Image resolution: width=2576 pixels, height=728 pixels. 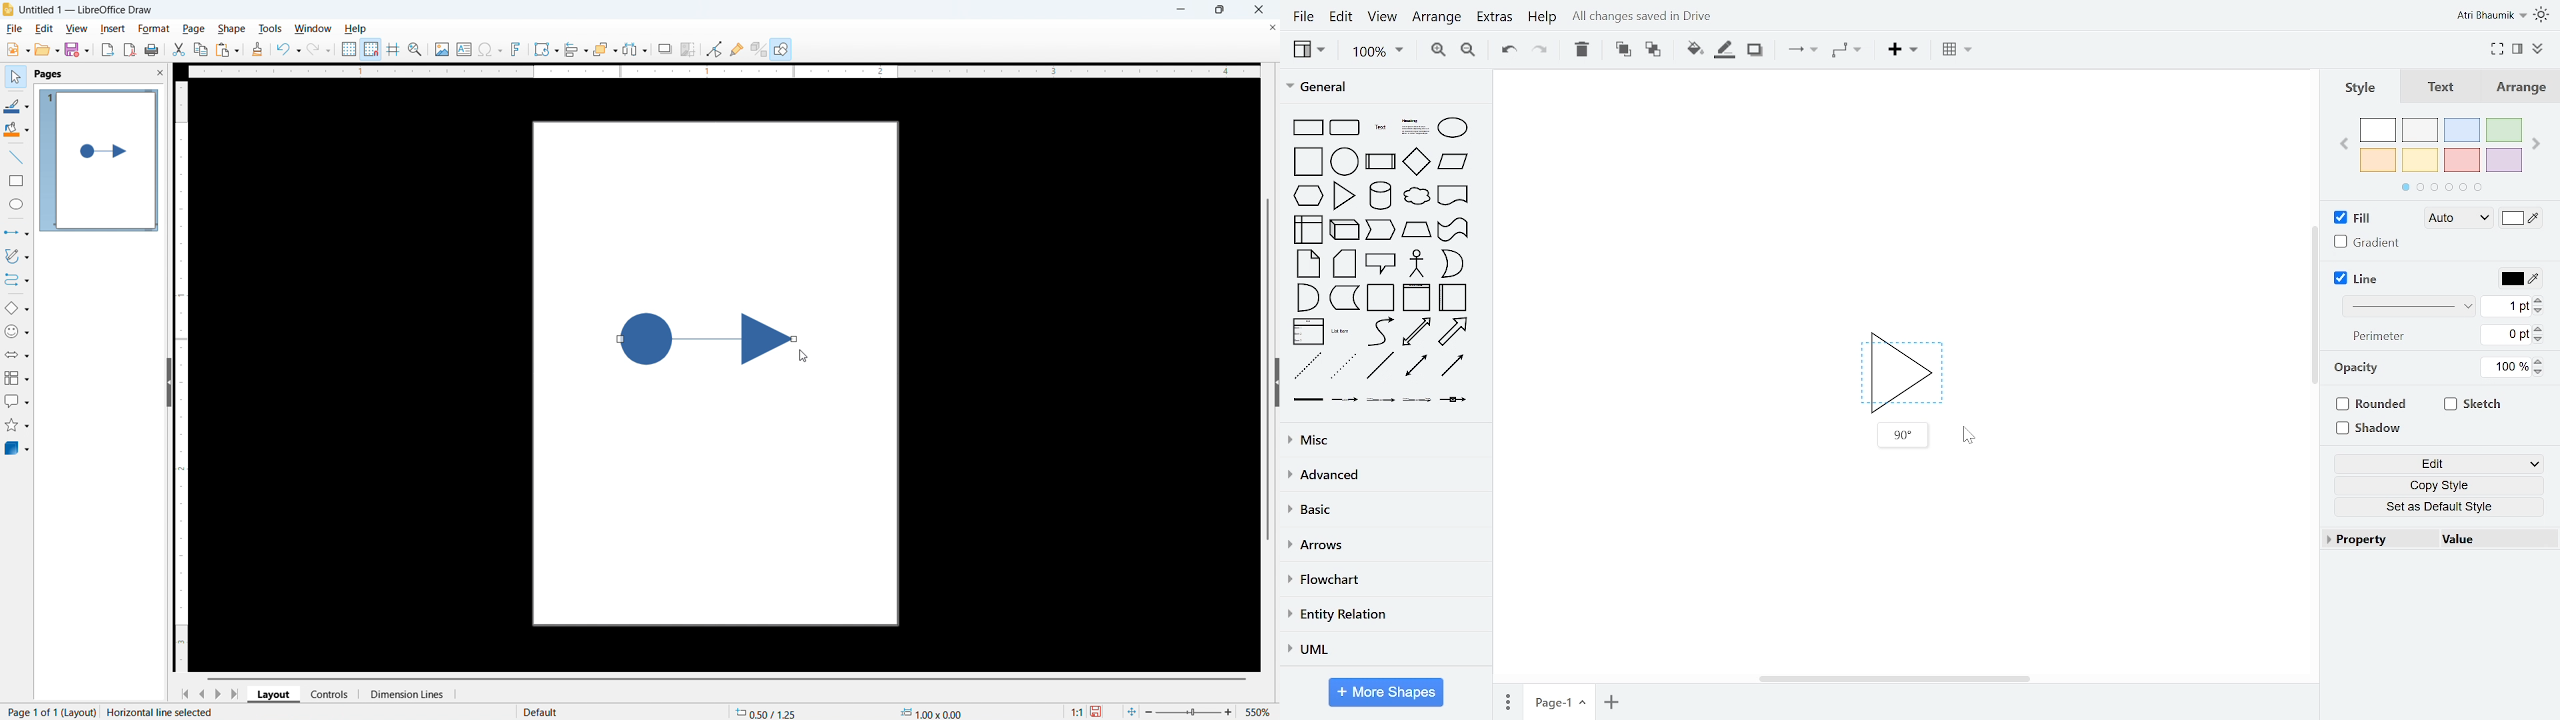 I want to click on shadow, so click(x=2371, y=427).